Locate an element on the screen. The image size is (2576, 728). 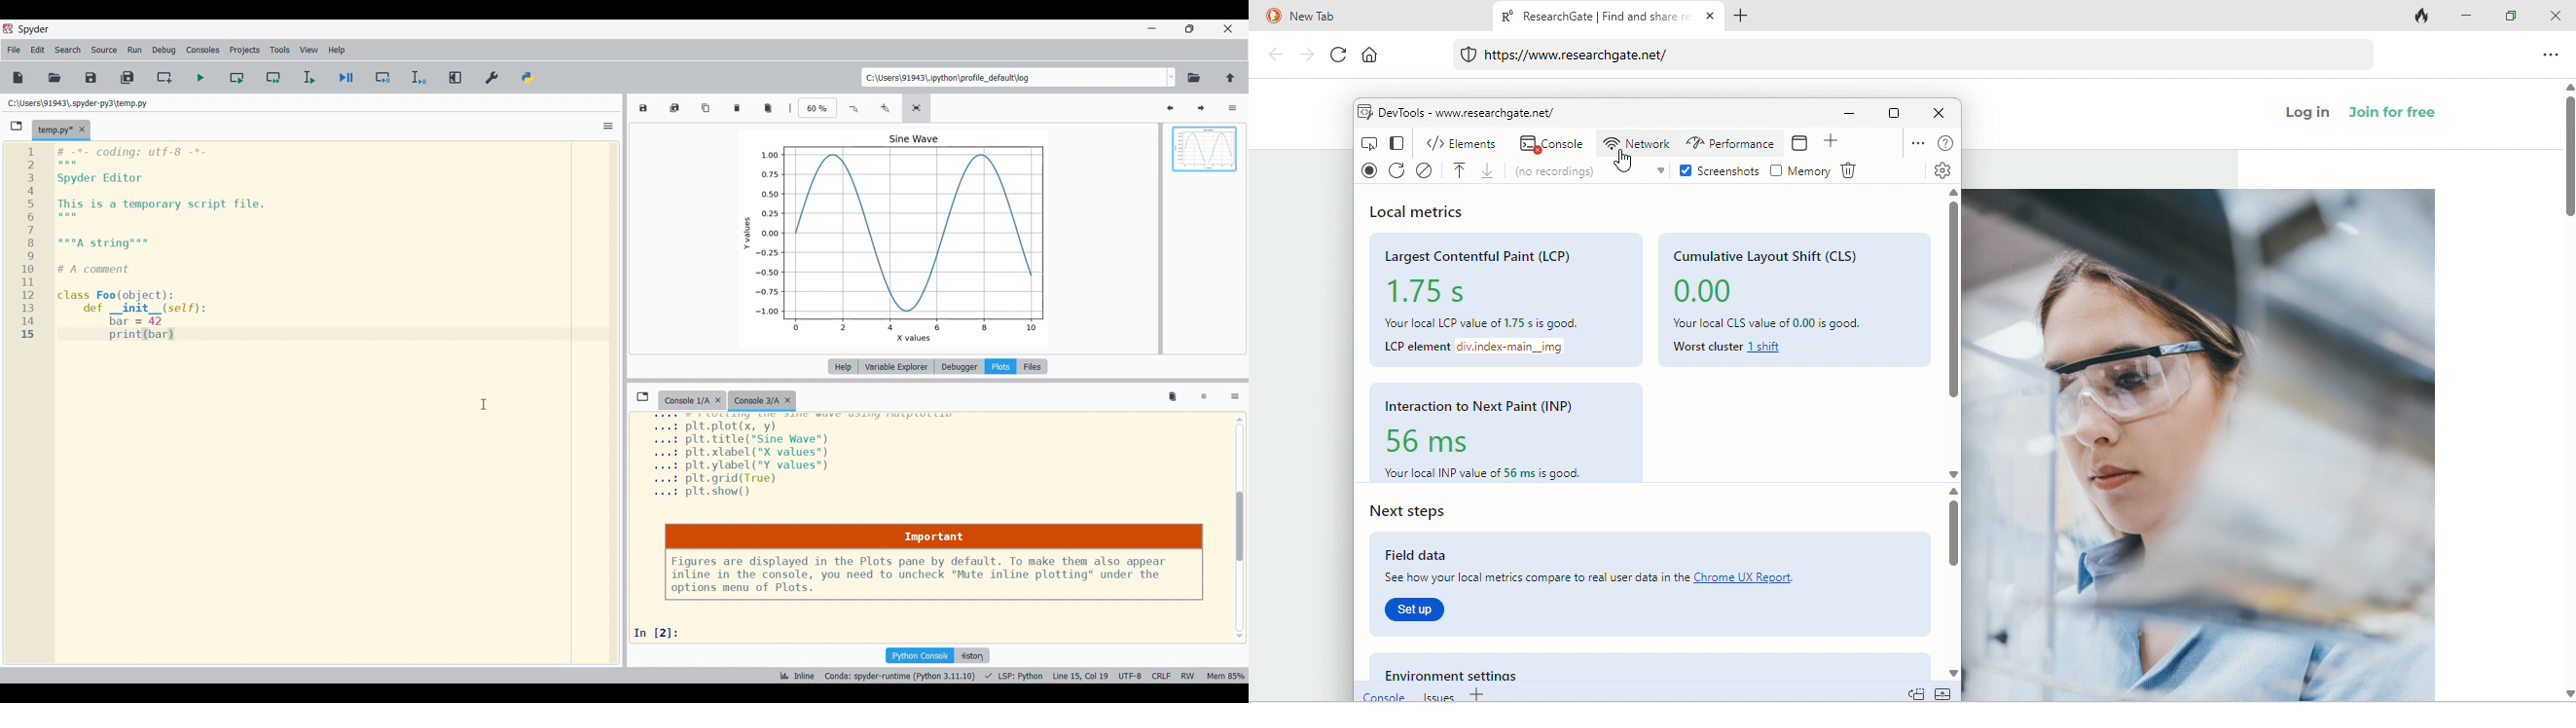
memory checkbox is located at coordinates (1804, 171).